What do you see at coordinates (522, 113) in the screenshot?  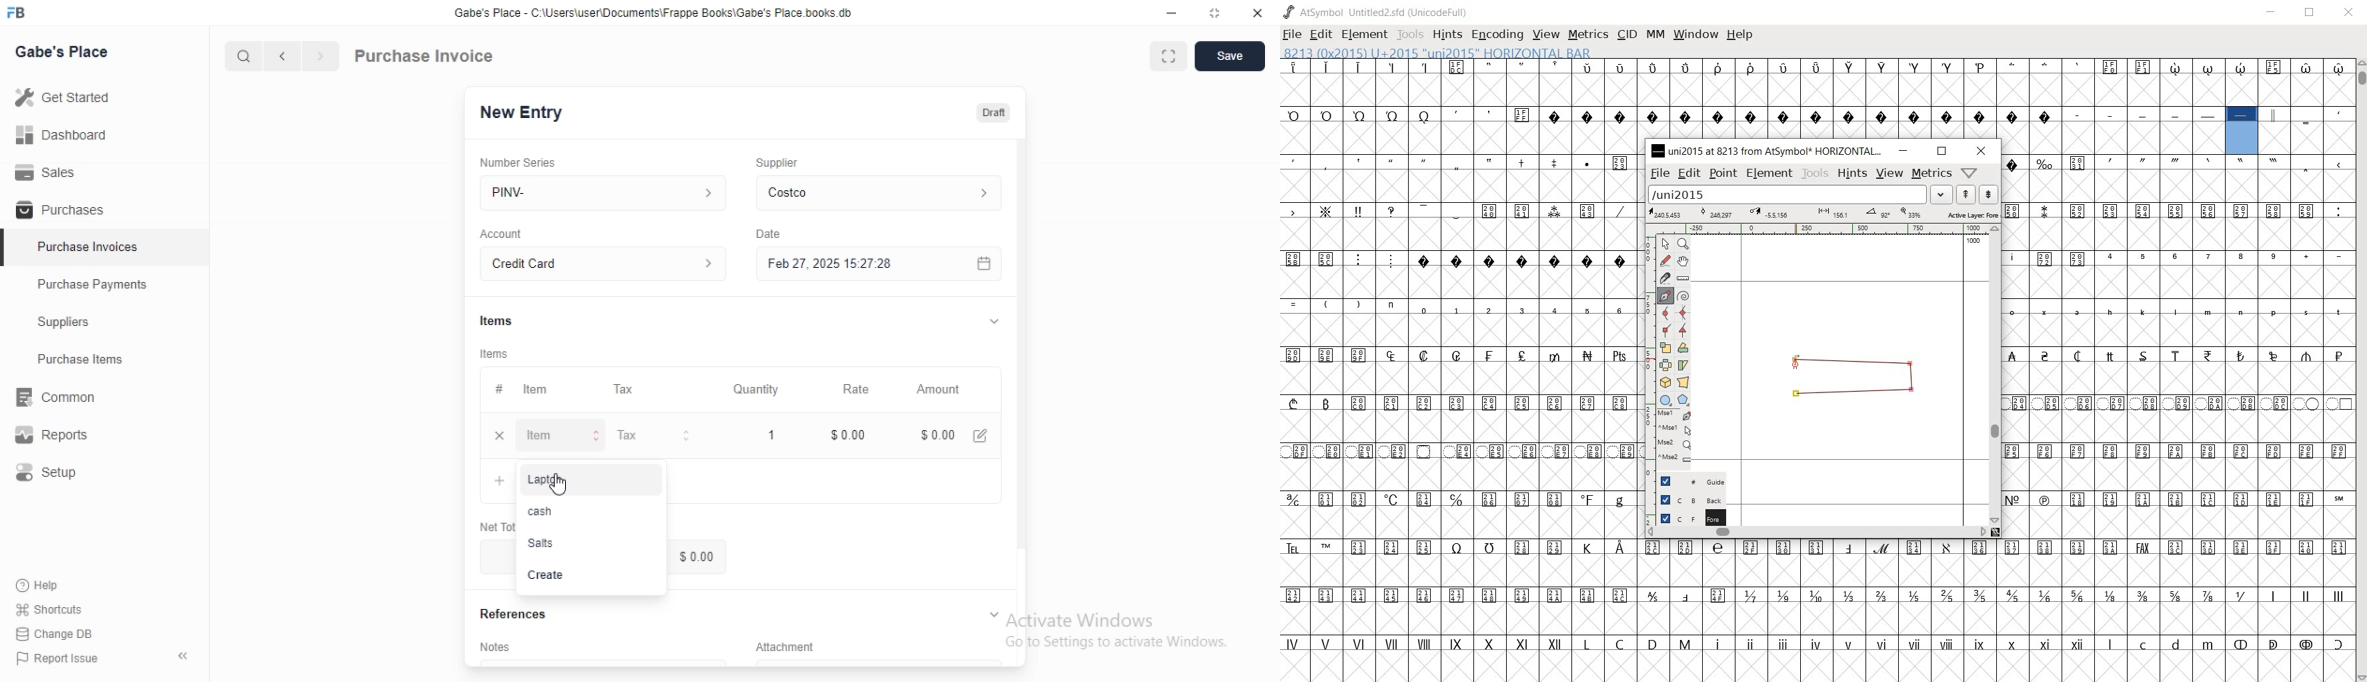 I see `New Entry` at bounding box center [522, 113].